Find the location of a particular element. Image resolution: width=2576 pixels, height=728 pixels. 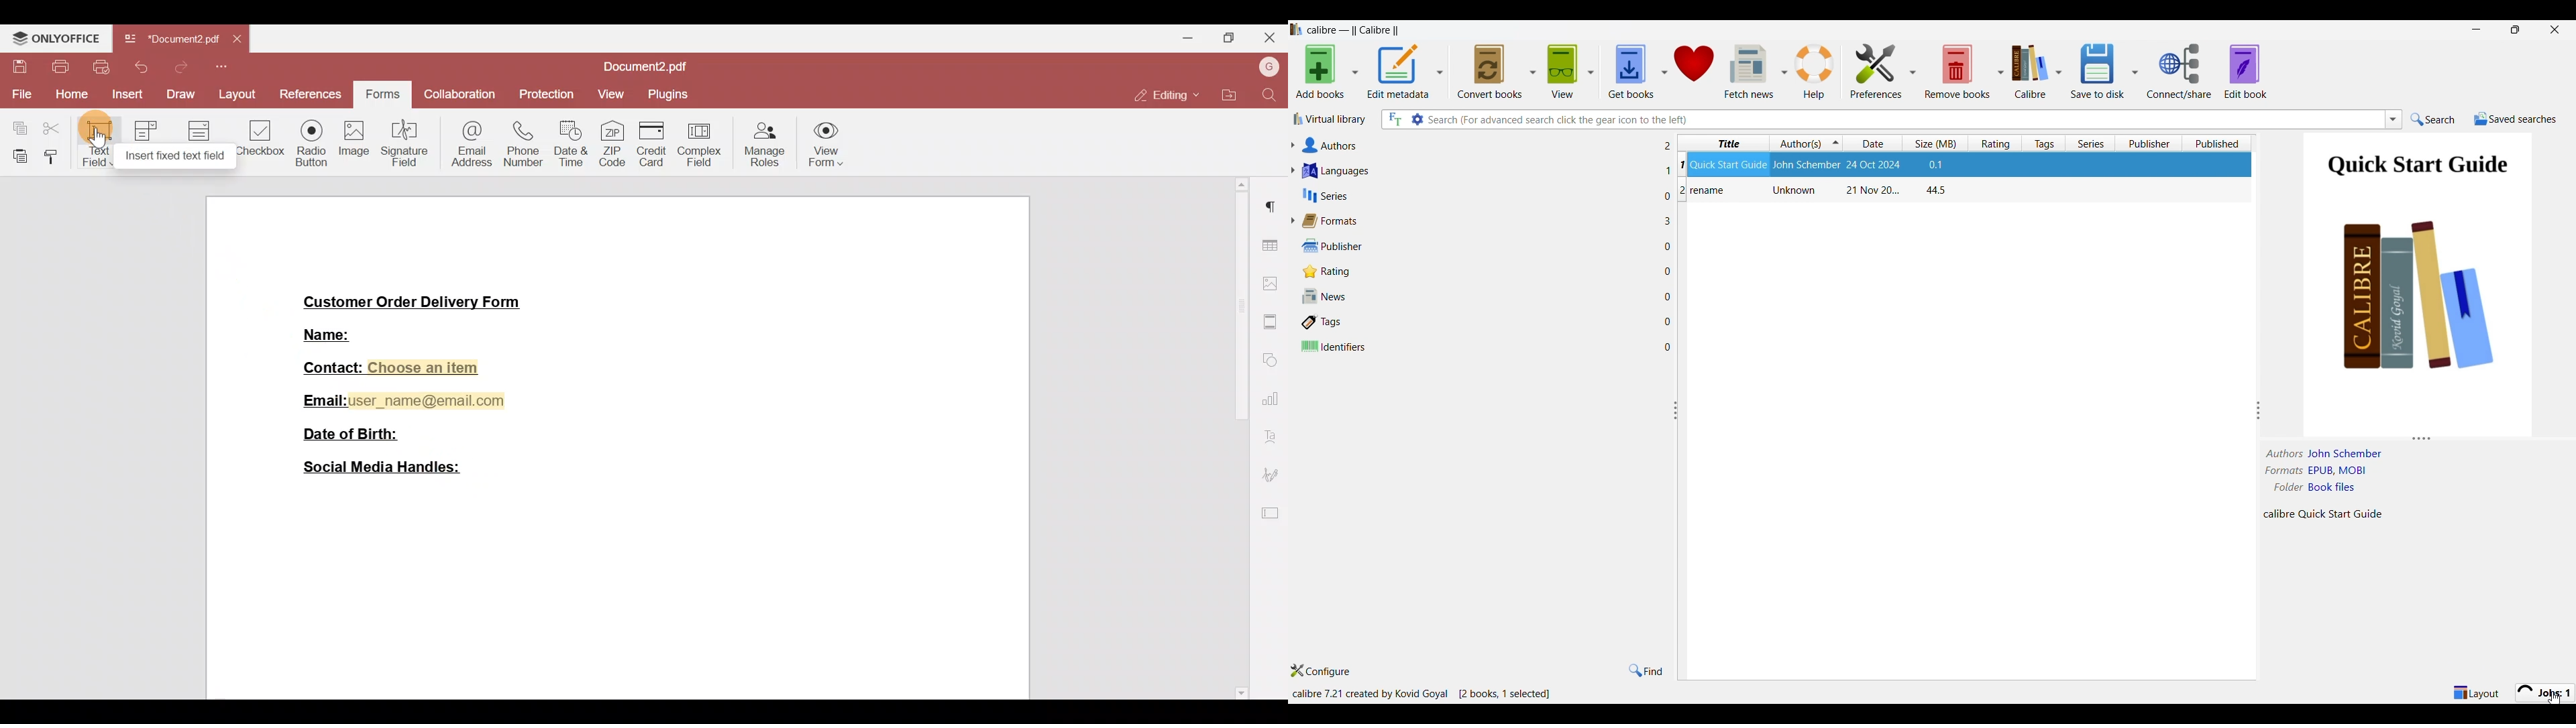

Phone number is located at coordinates (519, 144).